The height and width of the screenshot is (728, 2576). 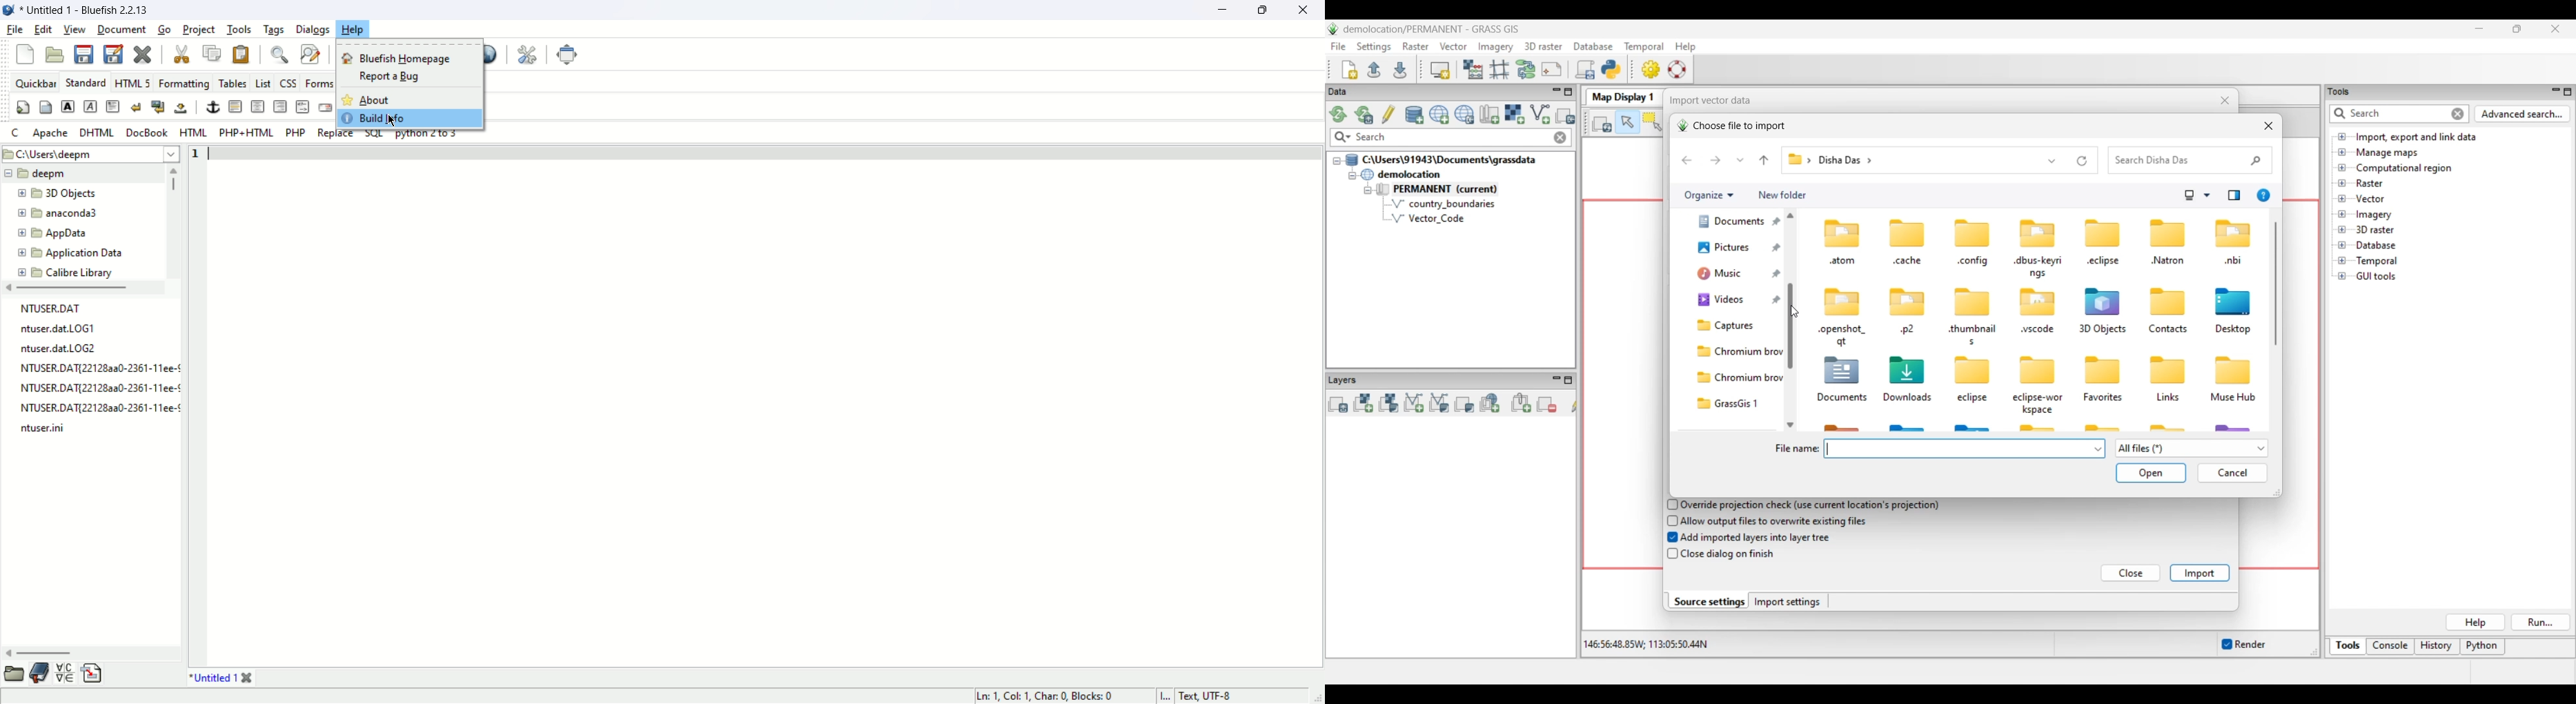 What do you see at coordinates (395, 120) in the screenshot?
I see `cursor` at bounding box center [395, 120].